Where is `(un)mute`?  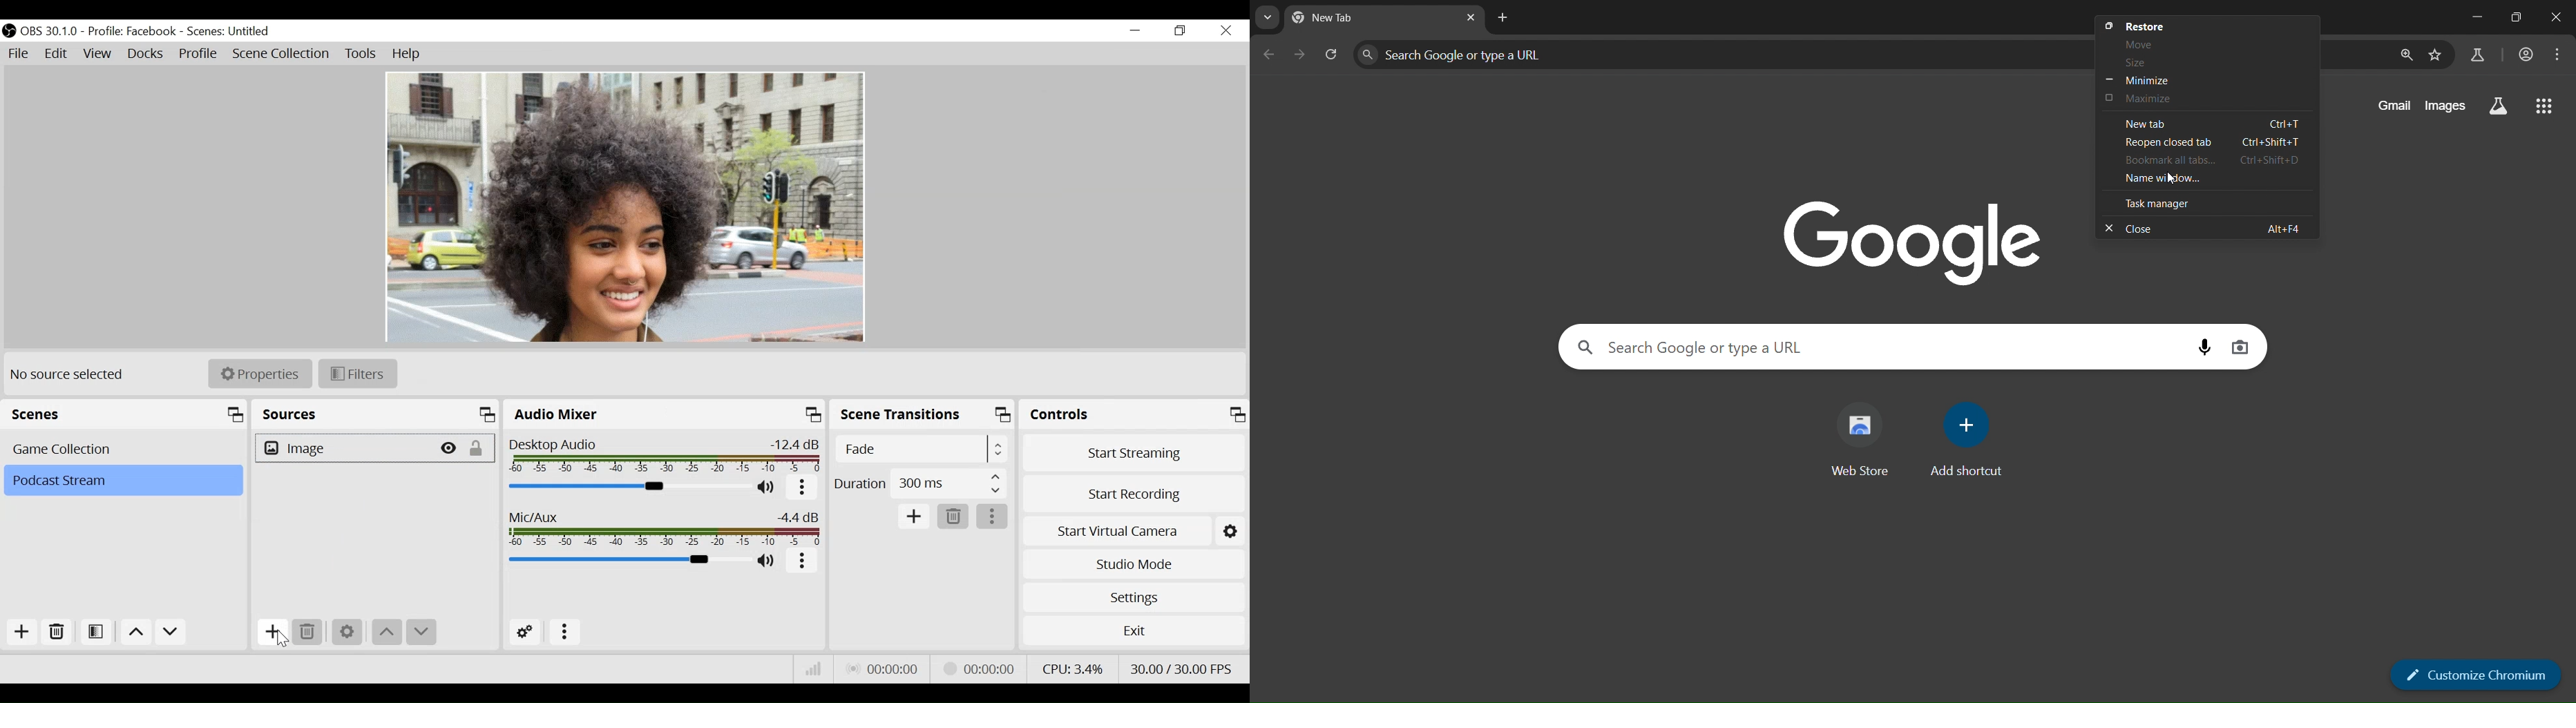 (un)mute is located at coordinates (768, 487).